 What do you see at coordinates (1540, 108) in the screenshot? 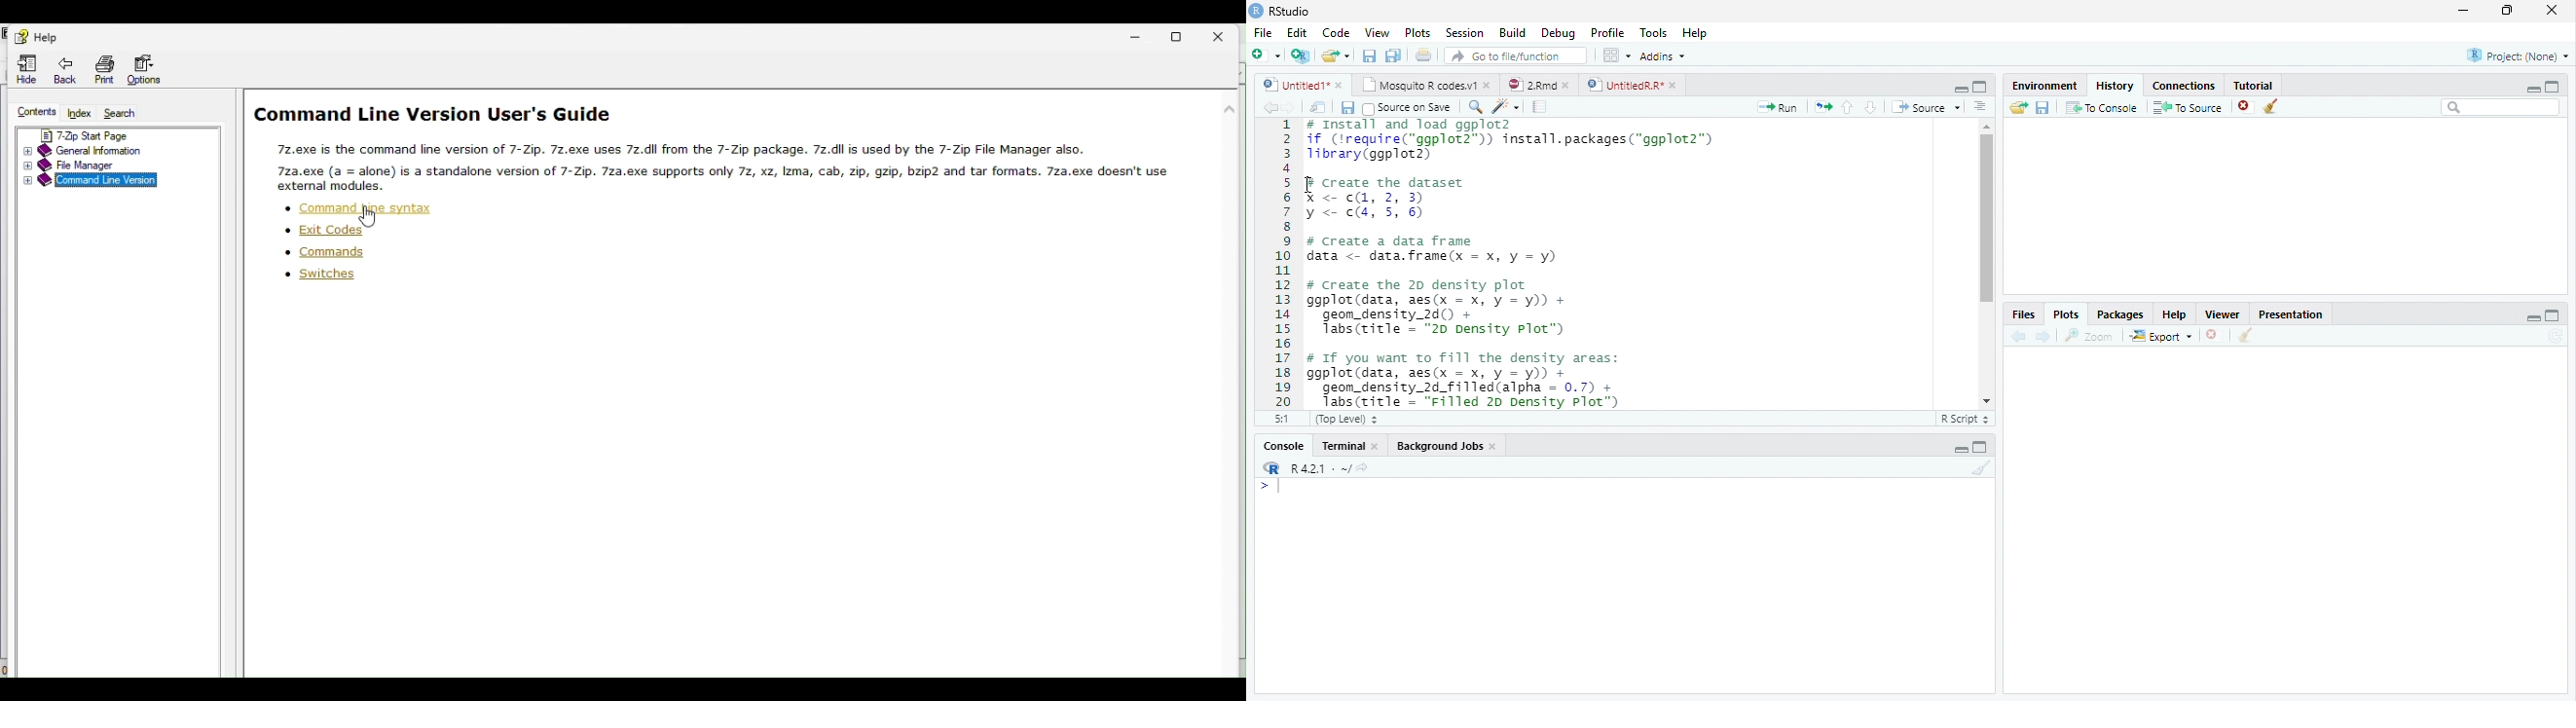
I see `compile report` at bounding box center [1540, 108].